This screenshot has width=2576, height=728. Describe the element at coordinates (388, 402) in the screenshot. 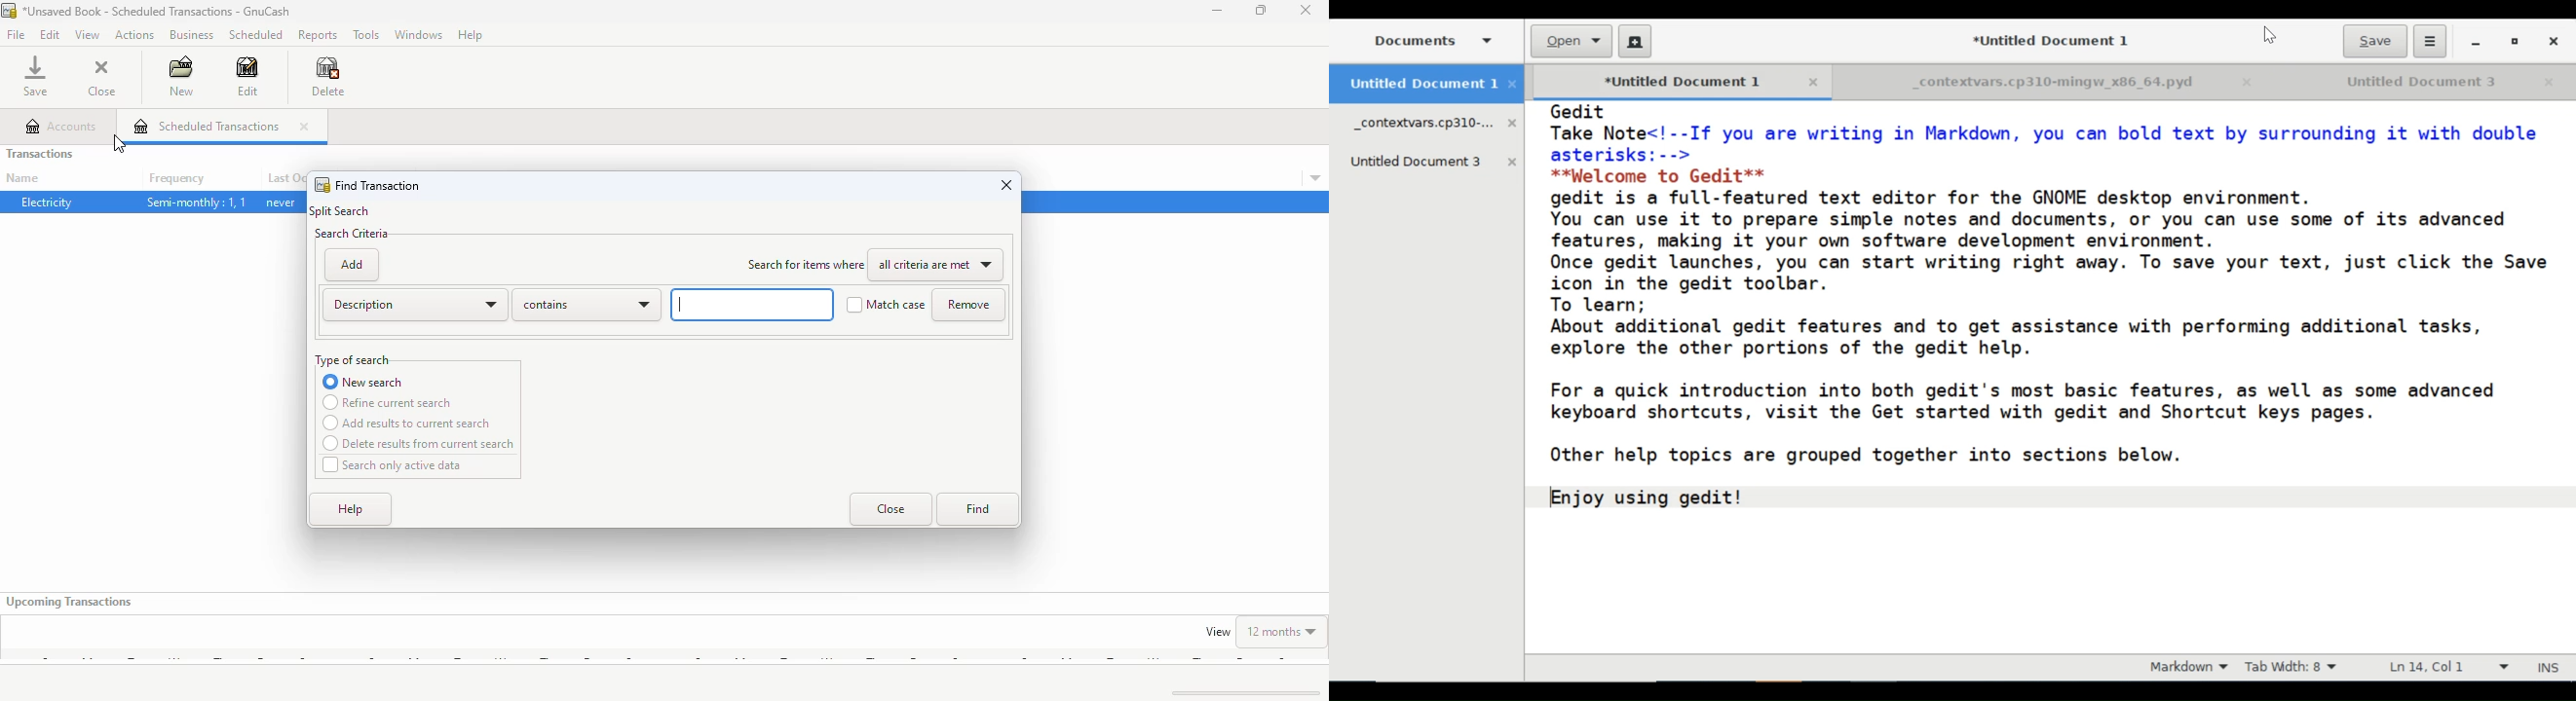

I see `refine current search` at that location.